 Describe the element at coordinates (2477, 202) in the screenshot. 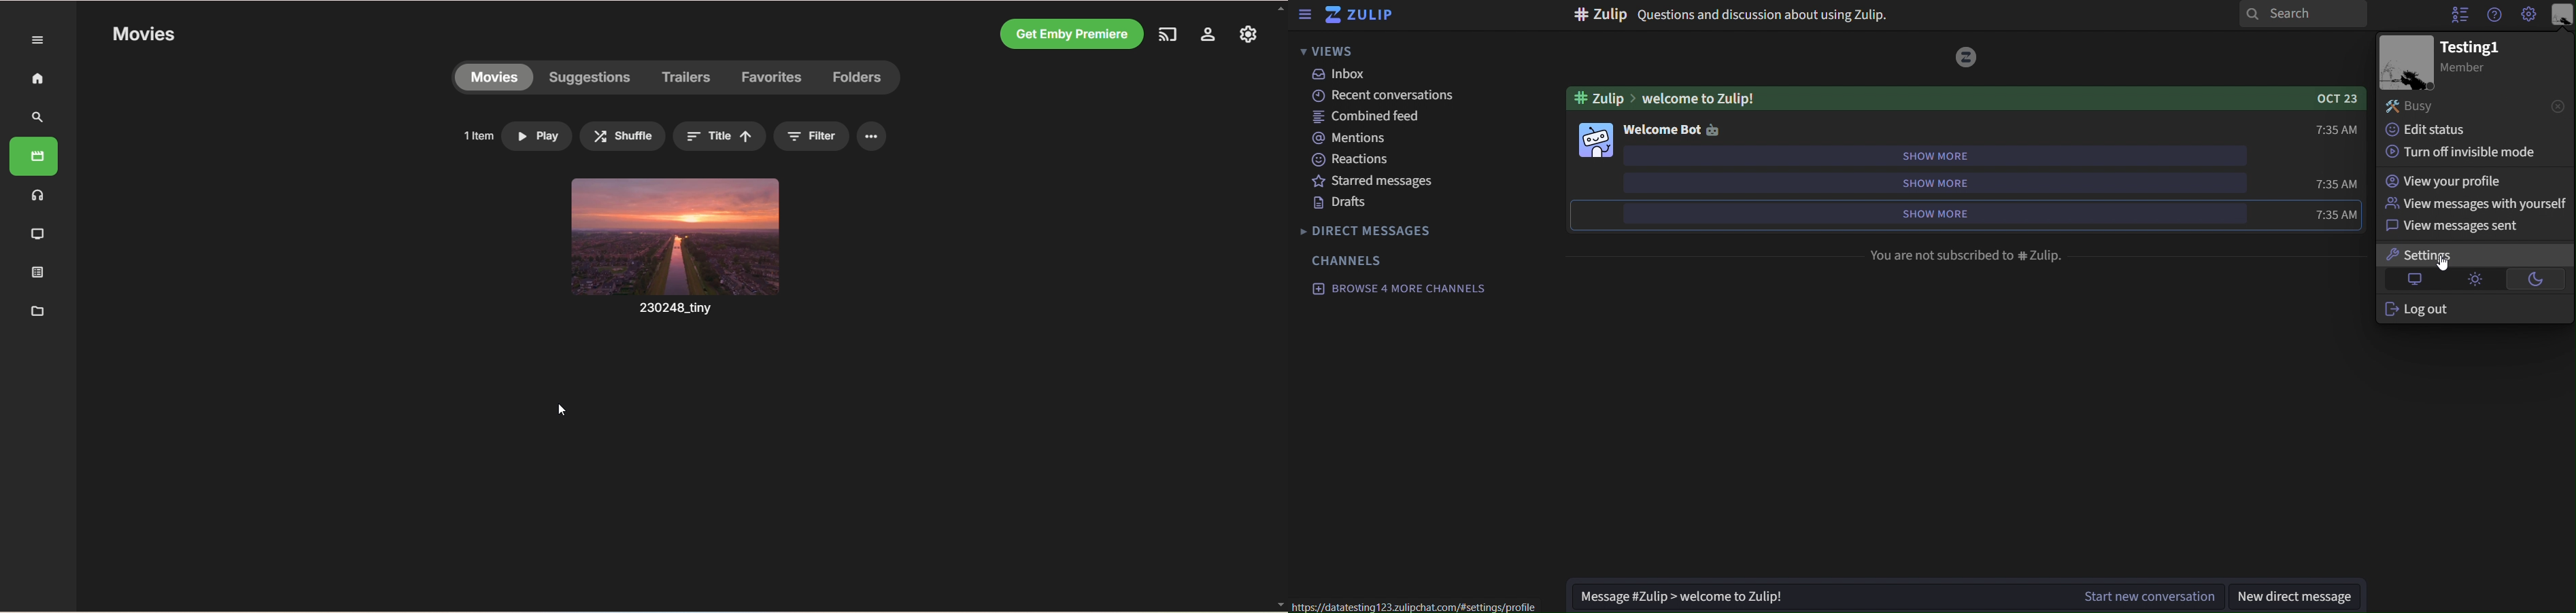

I see `view messages with yourself` at that location.